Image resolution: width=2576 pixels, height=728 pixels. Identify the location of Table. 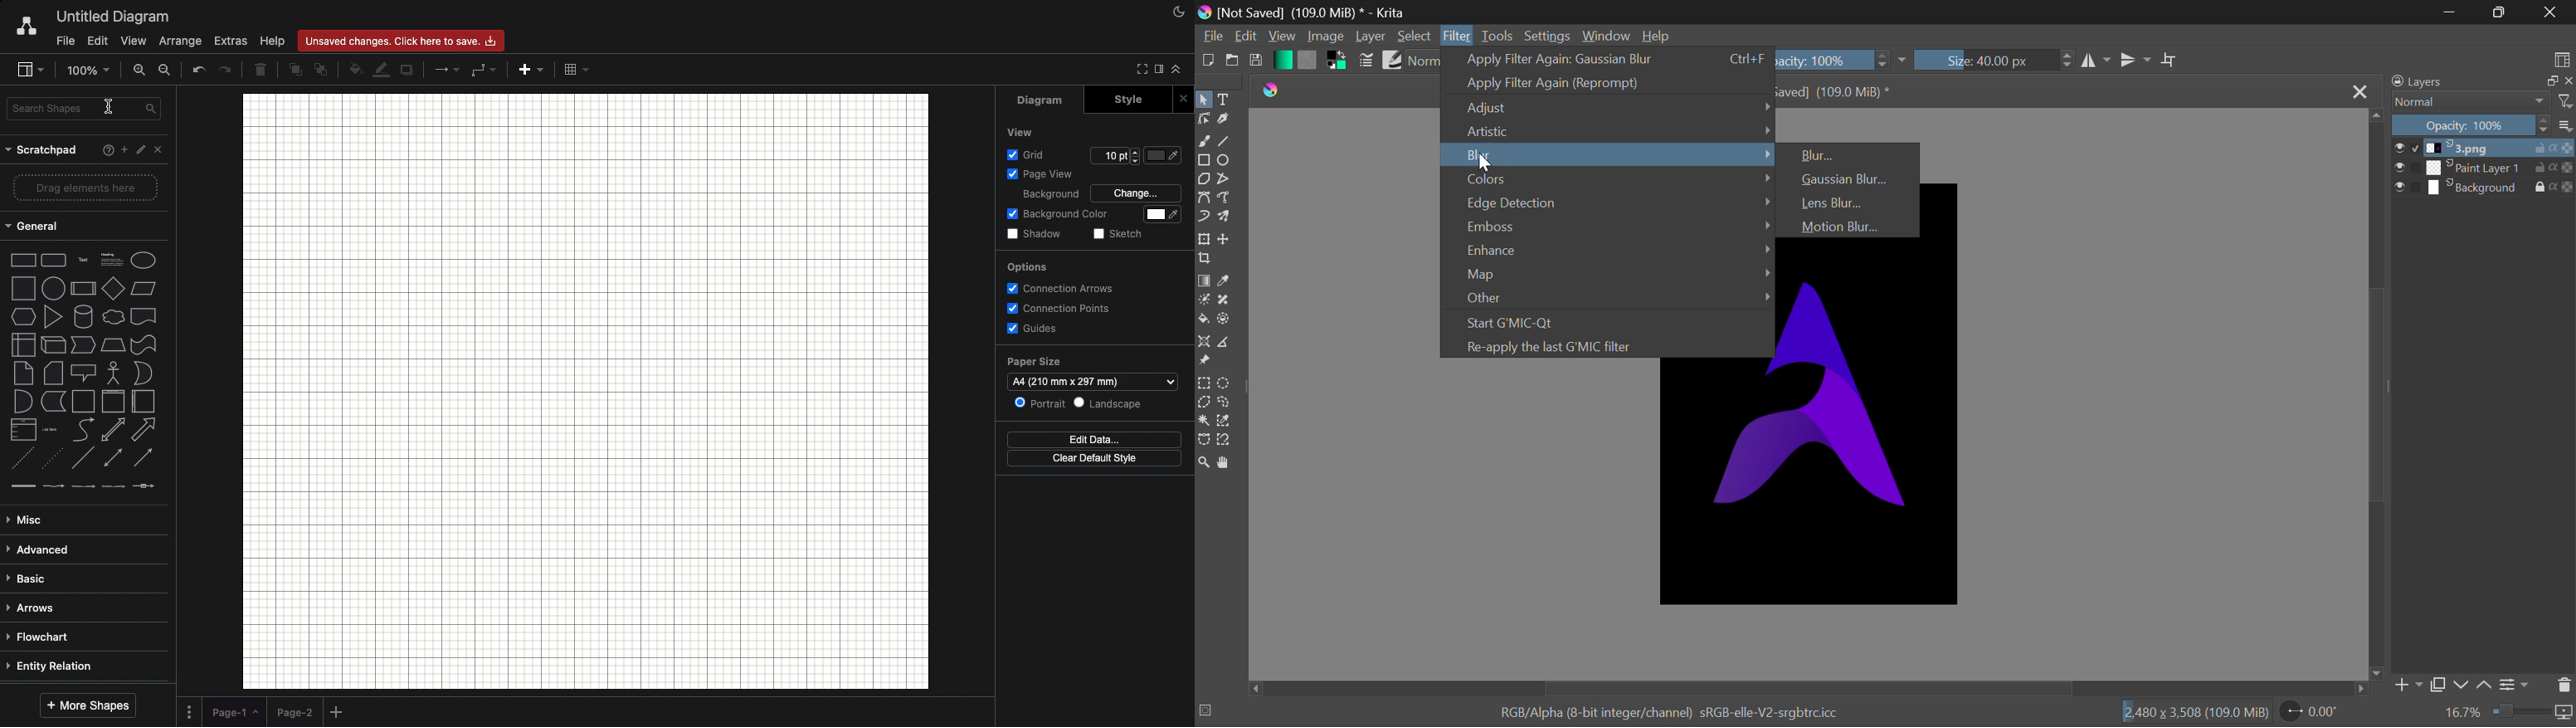
(576, 69).